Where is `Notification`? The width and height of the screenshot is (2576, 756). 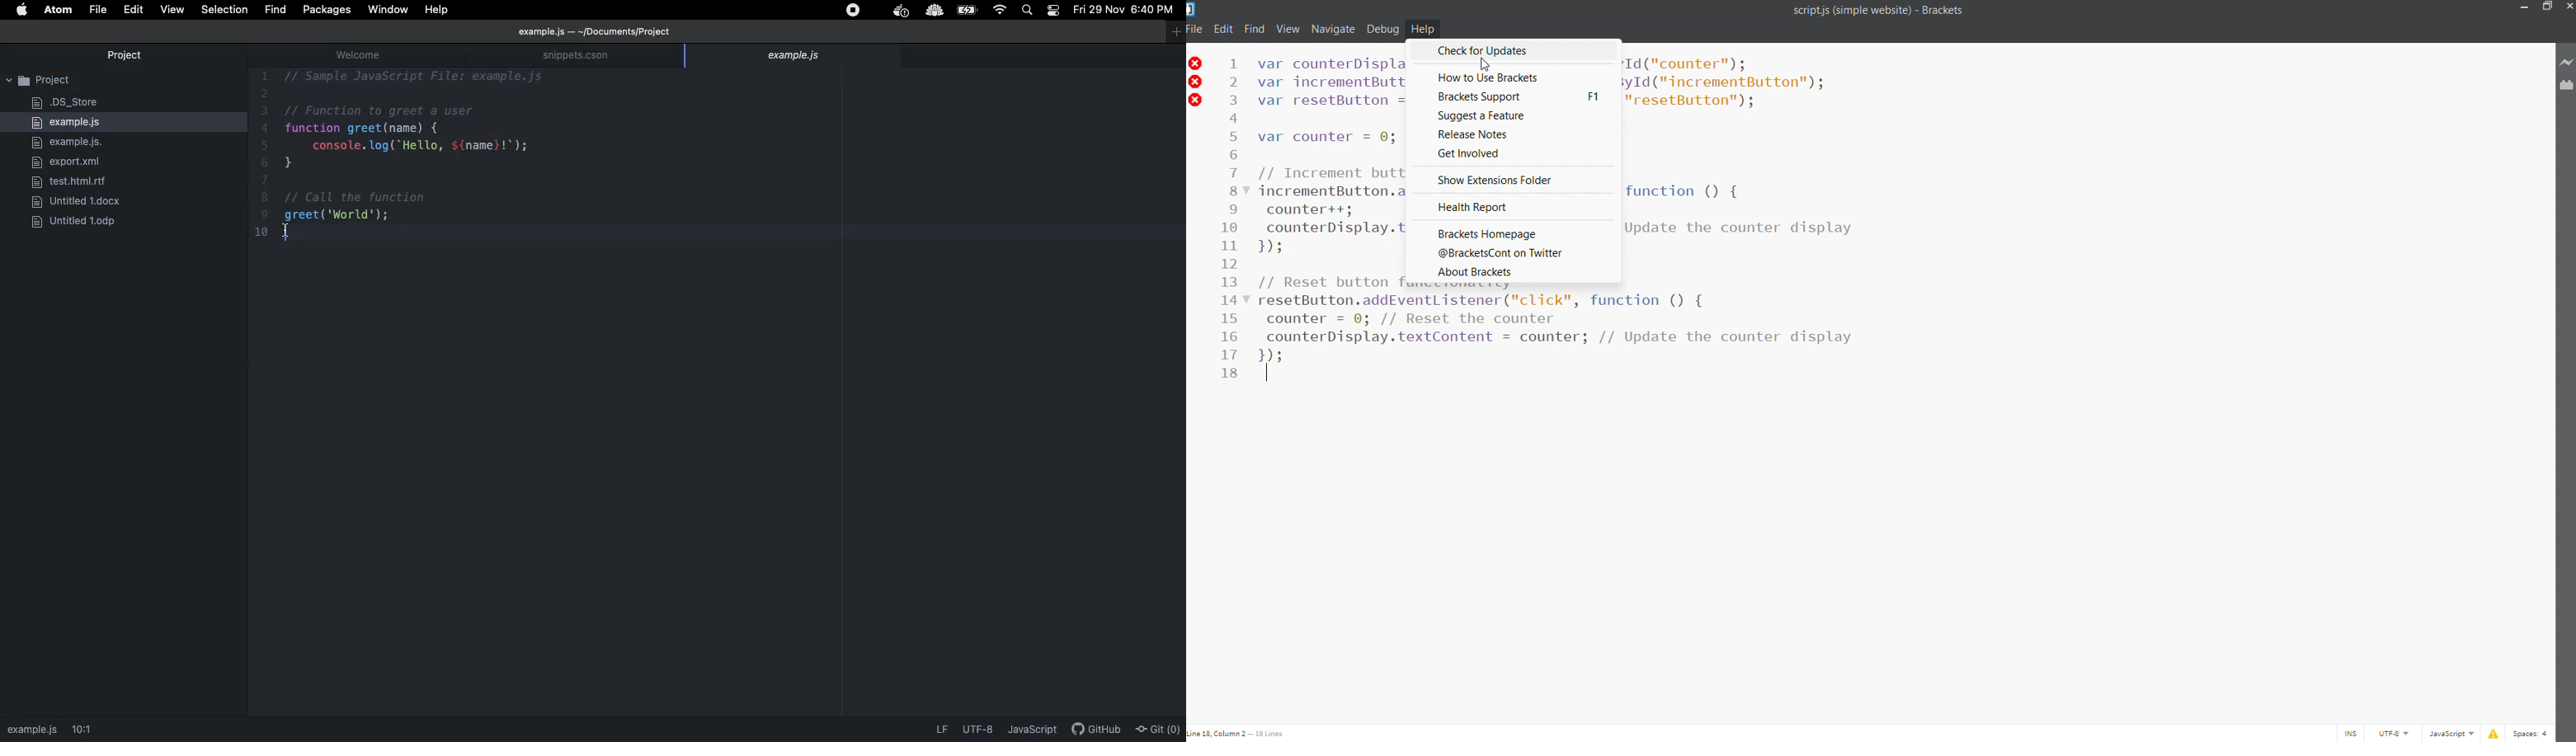 Notification is located at coordinates (1053, 10).